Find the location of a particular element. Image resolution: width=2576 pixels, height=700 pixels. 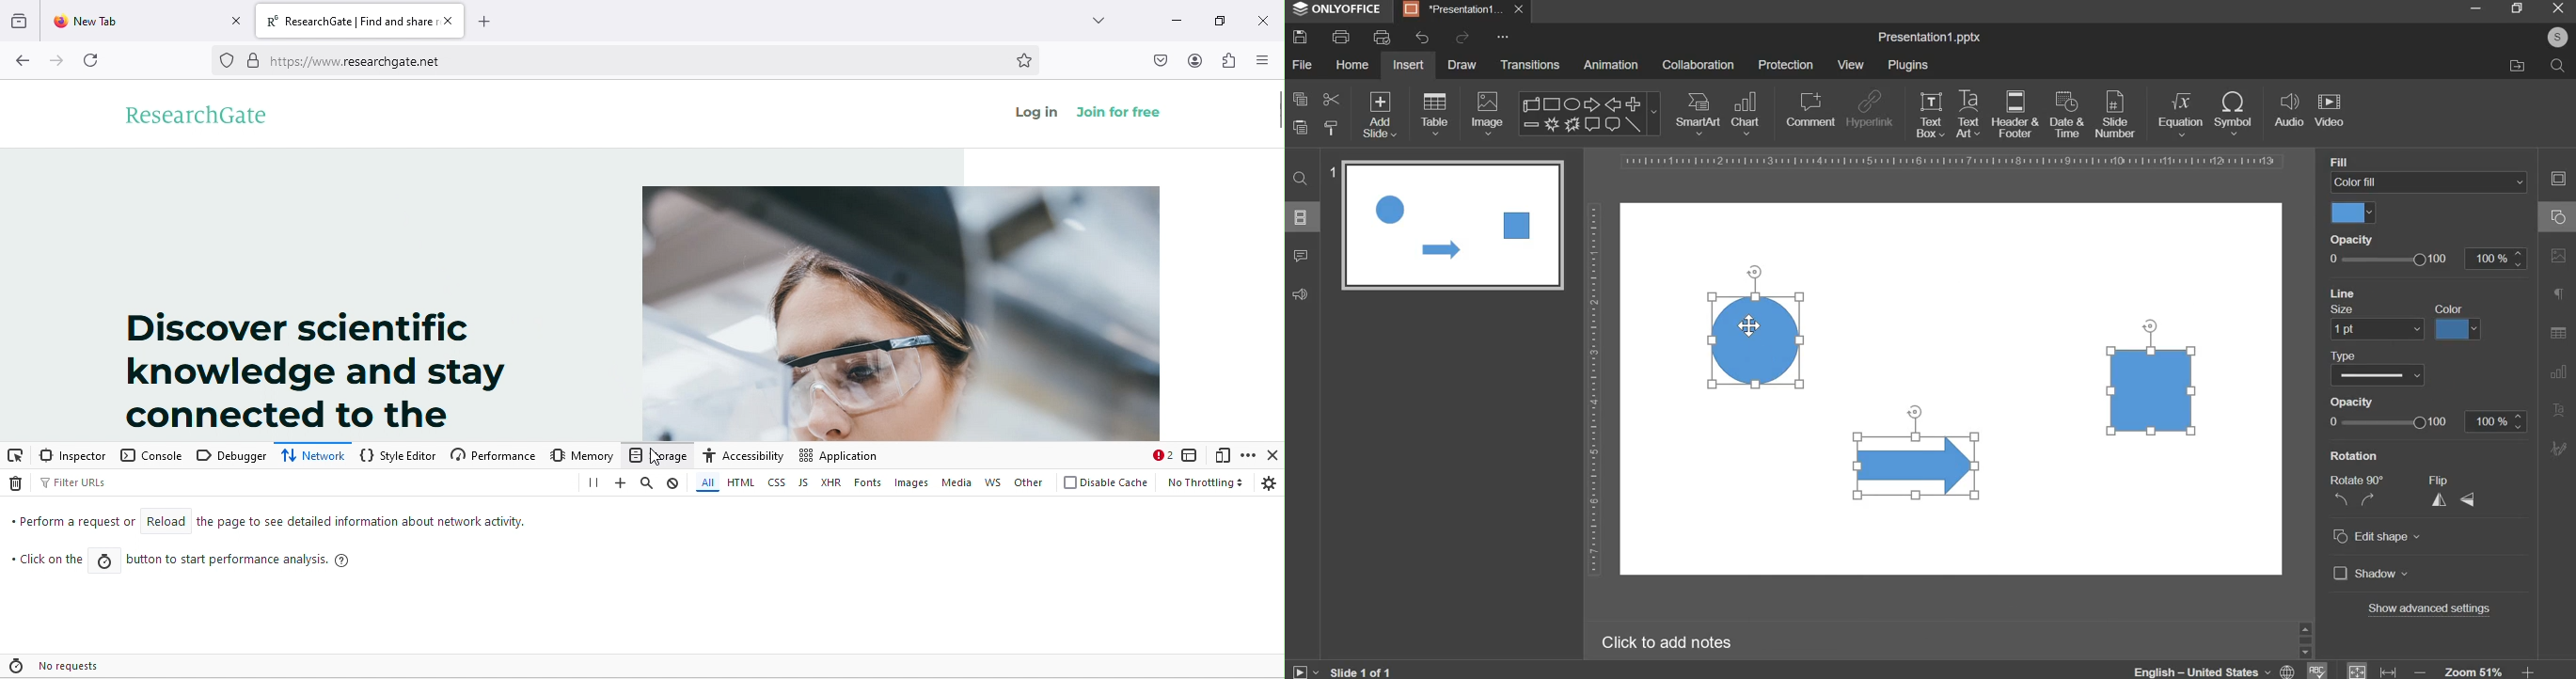

line size is located at coordinates (2376, 328).